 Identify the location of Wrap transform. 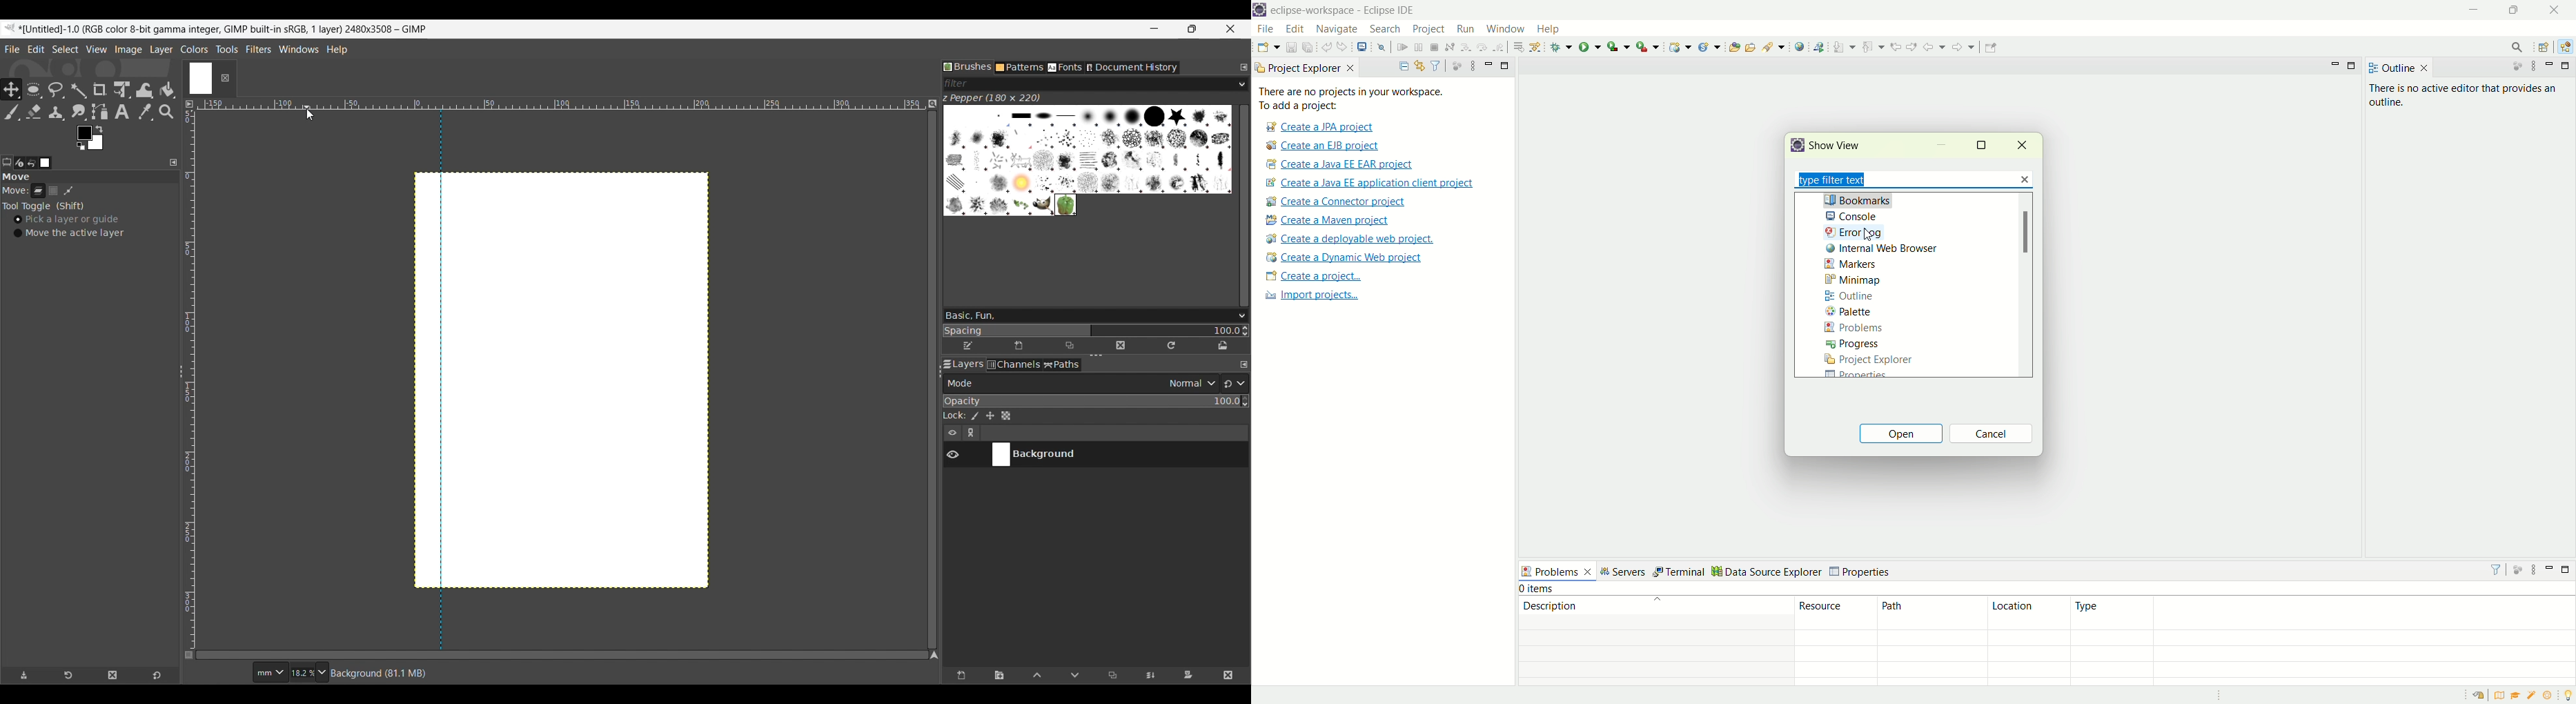
(144, 90).